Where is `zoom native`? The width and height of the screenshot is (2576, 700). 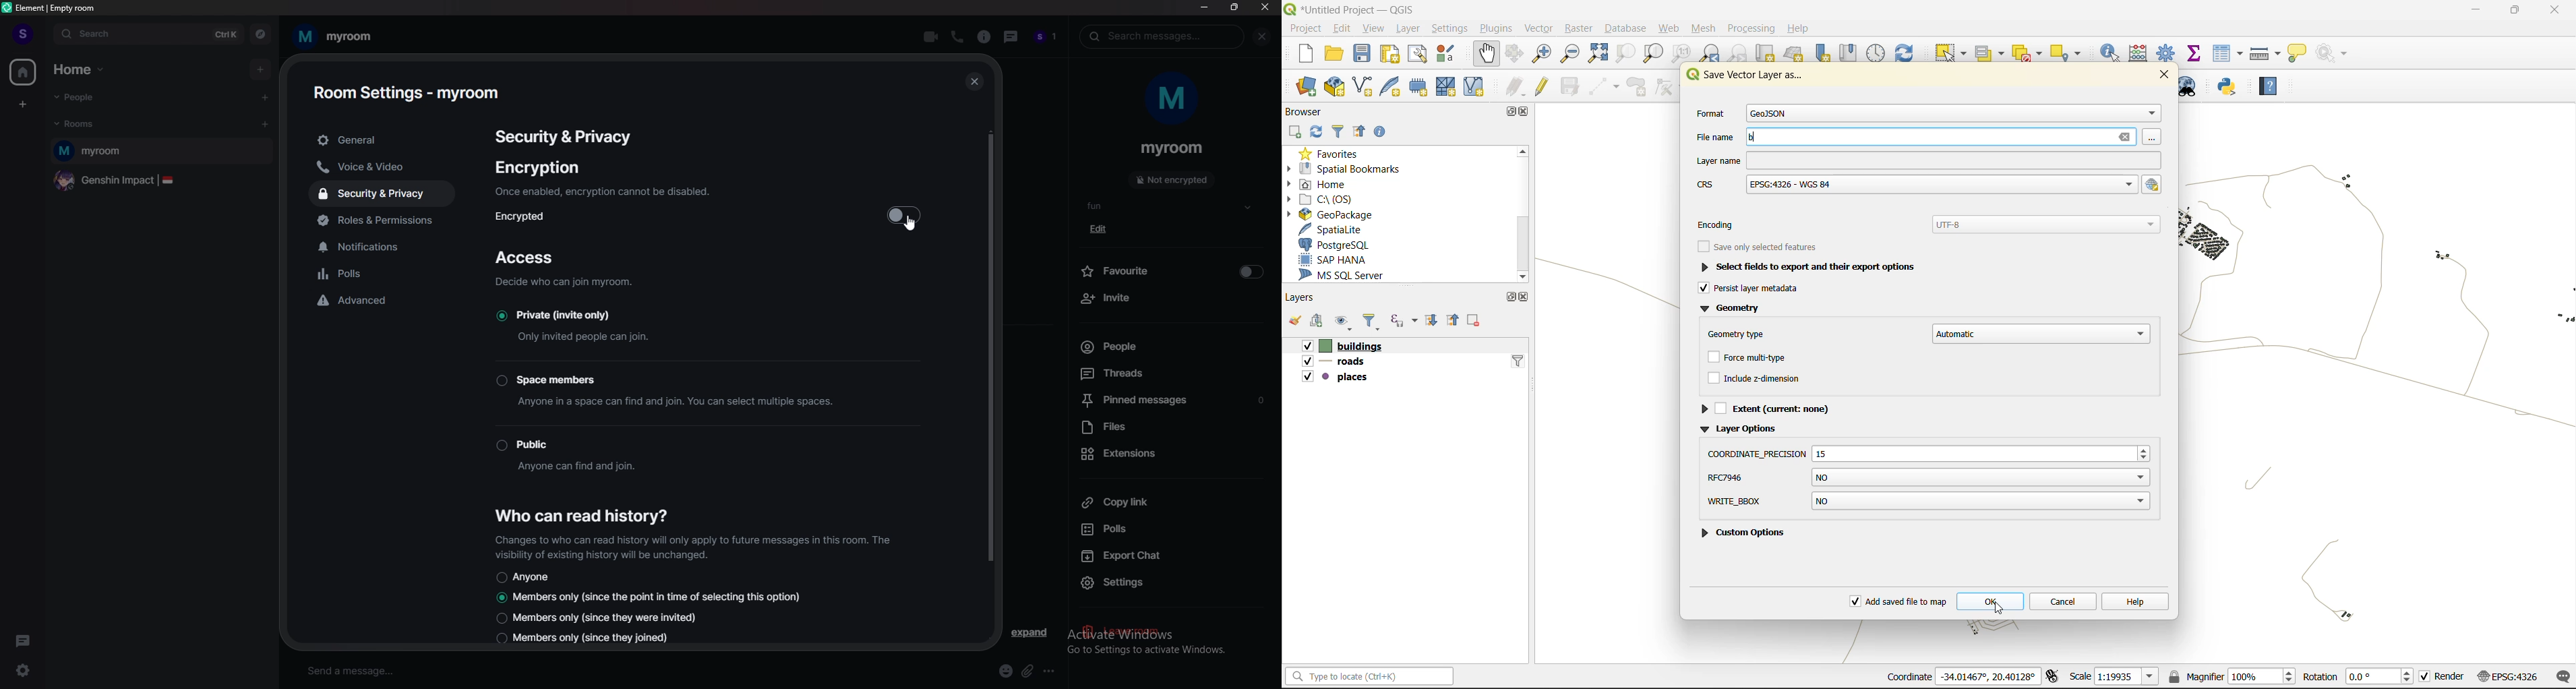 zoom native is located at coordinates (1683, 53).